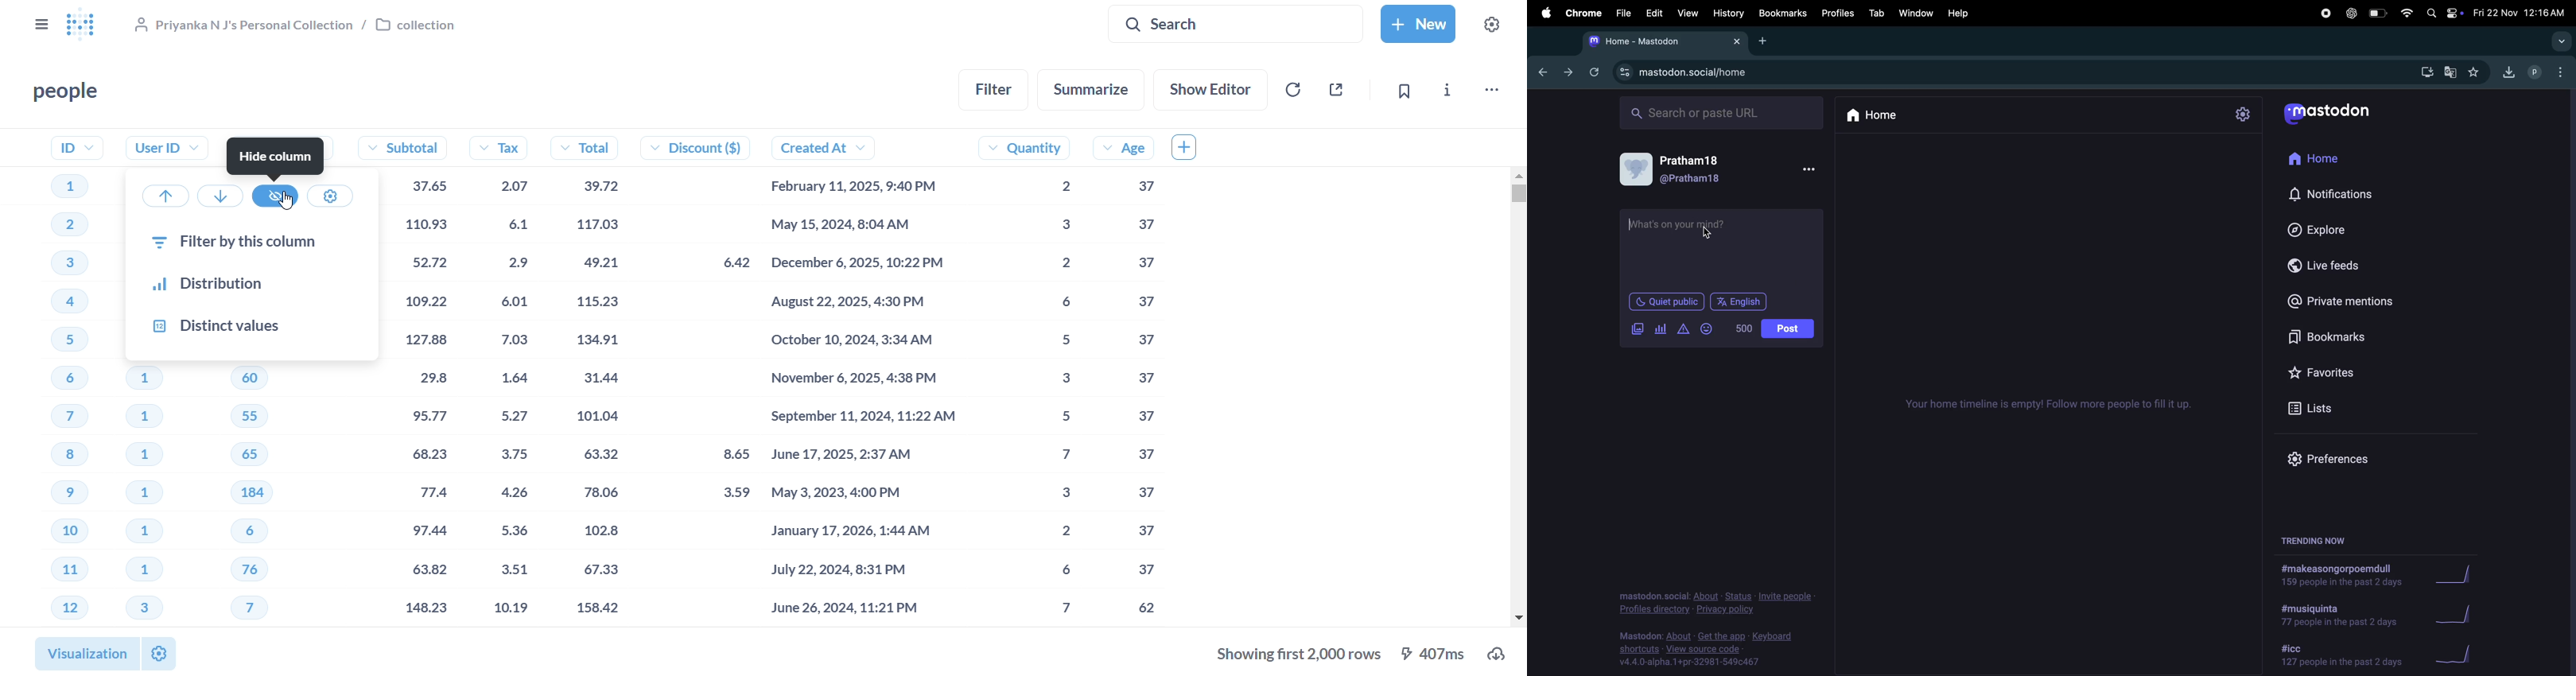  I want to click on book mark, so click(2335, 338).